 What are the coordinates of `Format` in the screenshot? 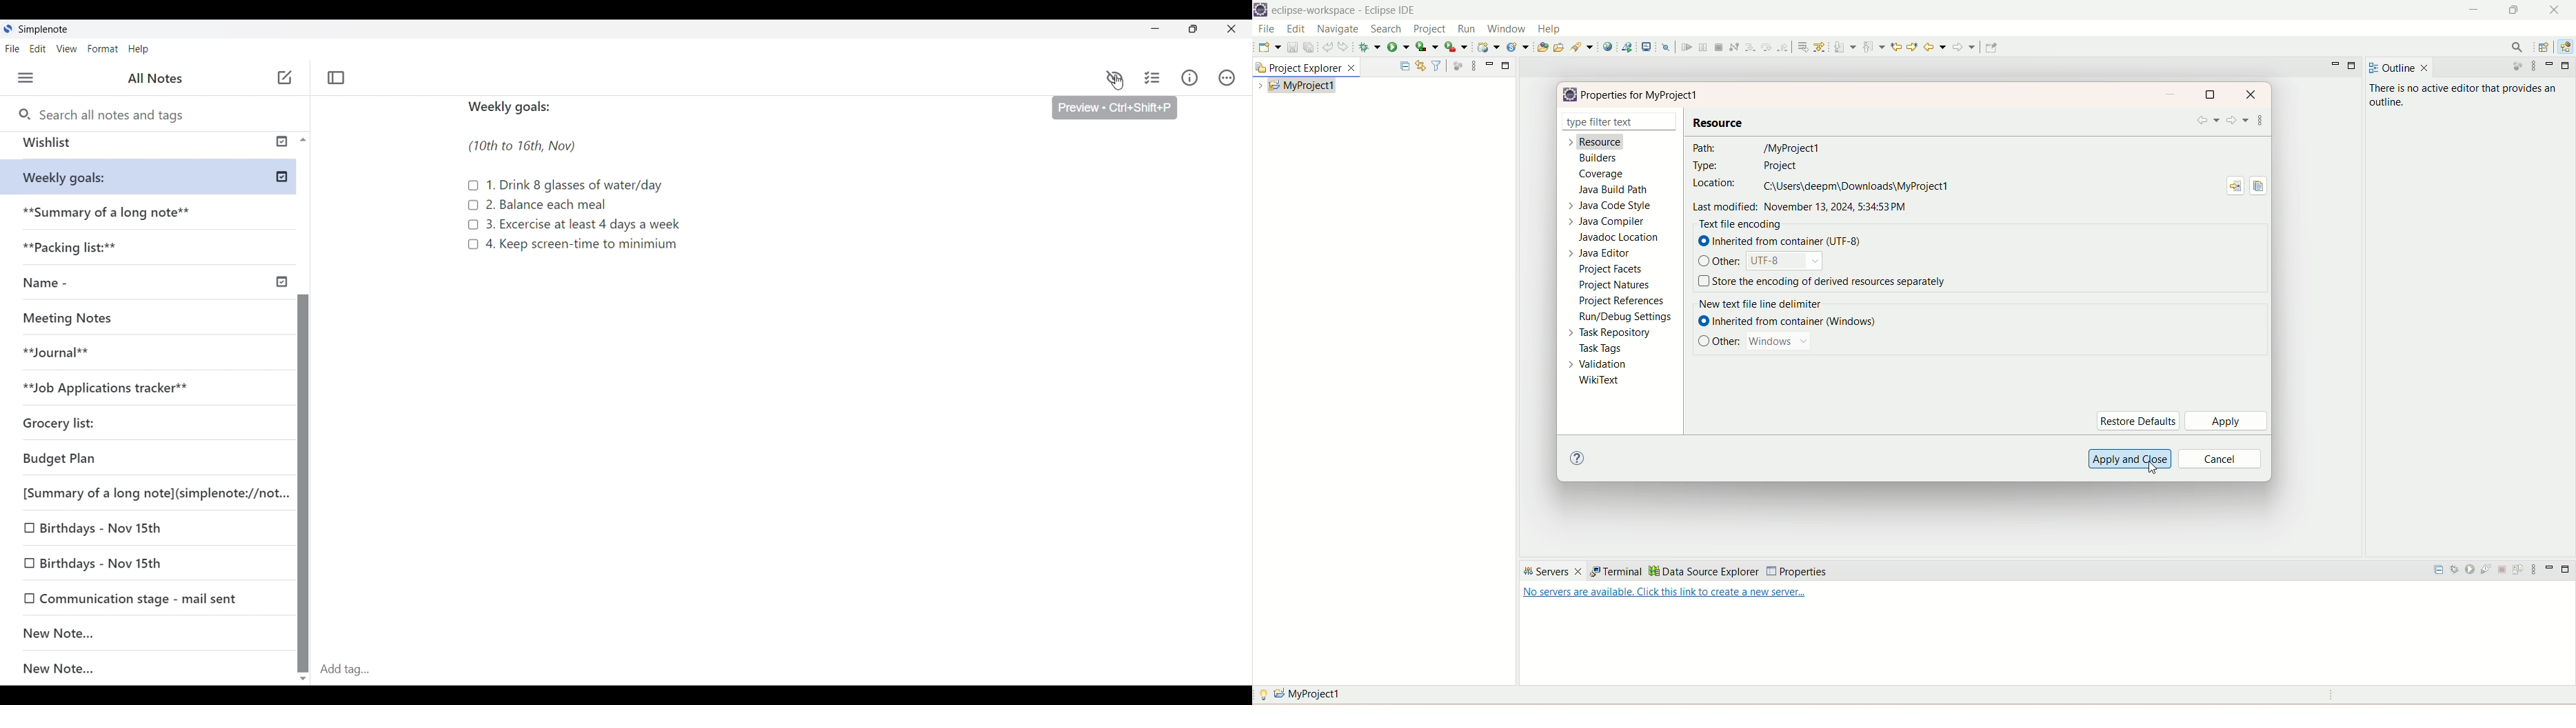 It's located at (103, 48).